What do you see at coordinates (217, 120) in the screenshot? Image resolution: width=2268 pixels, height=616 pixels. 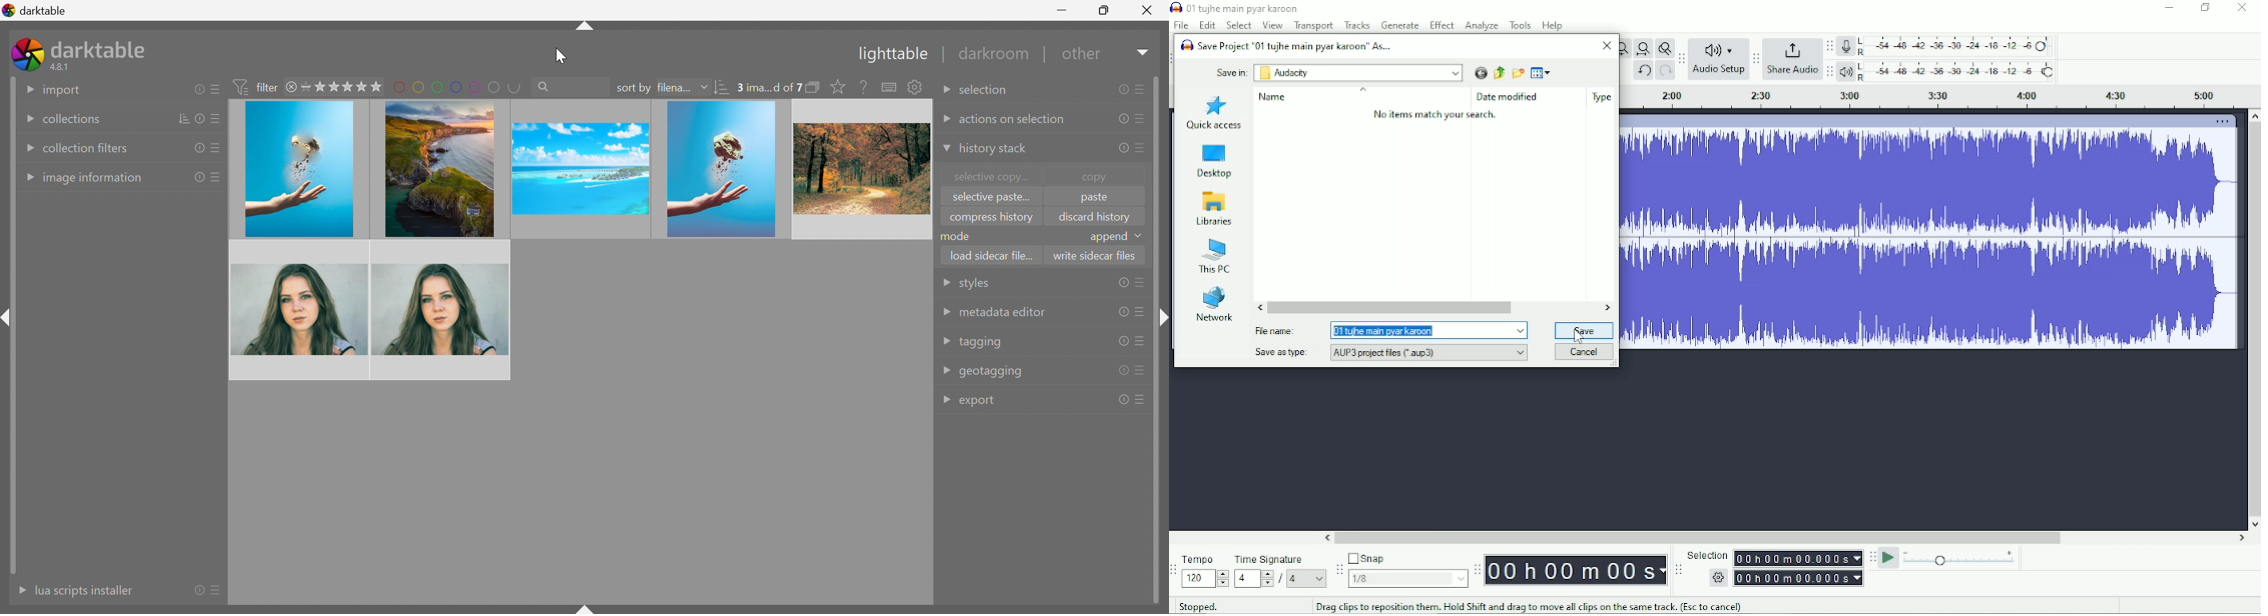 I see `presets` at bounding box center [217, 120].